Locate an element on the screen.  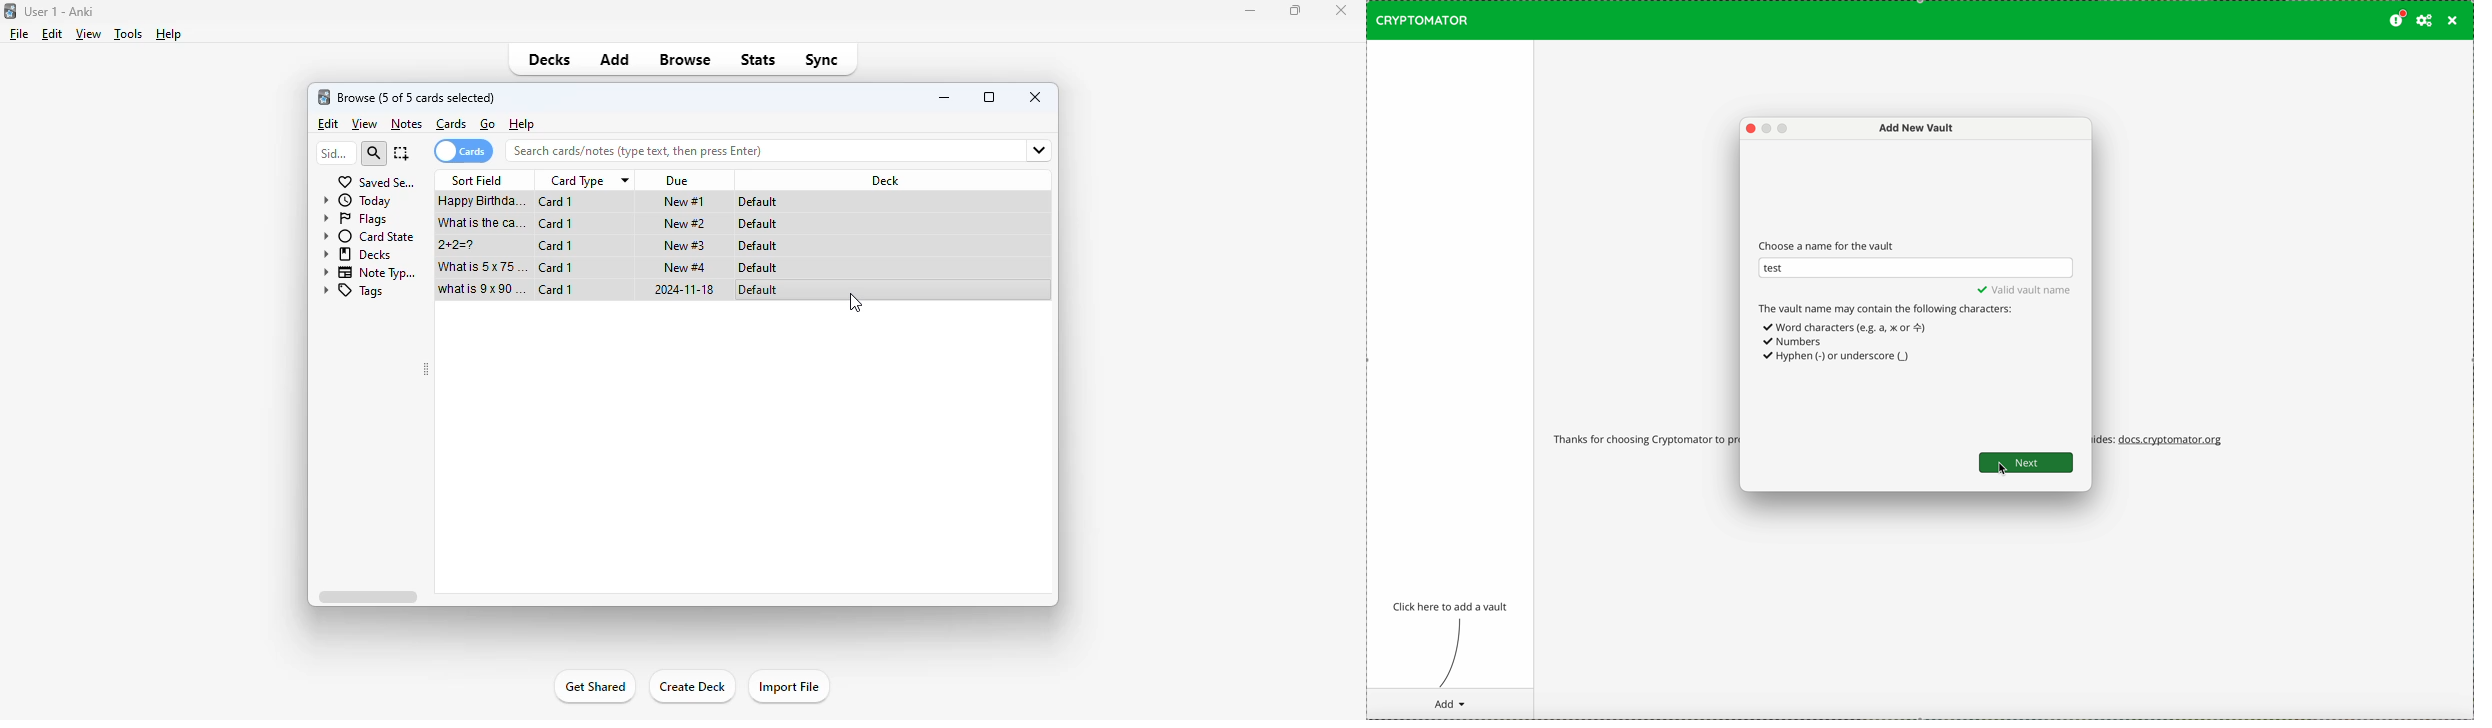
help is located at coordinates (522, 123).